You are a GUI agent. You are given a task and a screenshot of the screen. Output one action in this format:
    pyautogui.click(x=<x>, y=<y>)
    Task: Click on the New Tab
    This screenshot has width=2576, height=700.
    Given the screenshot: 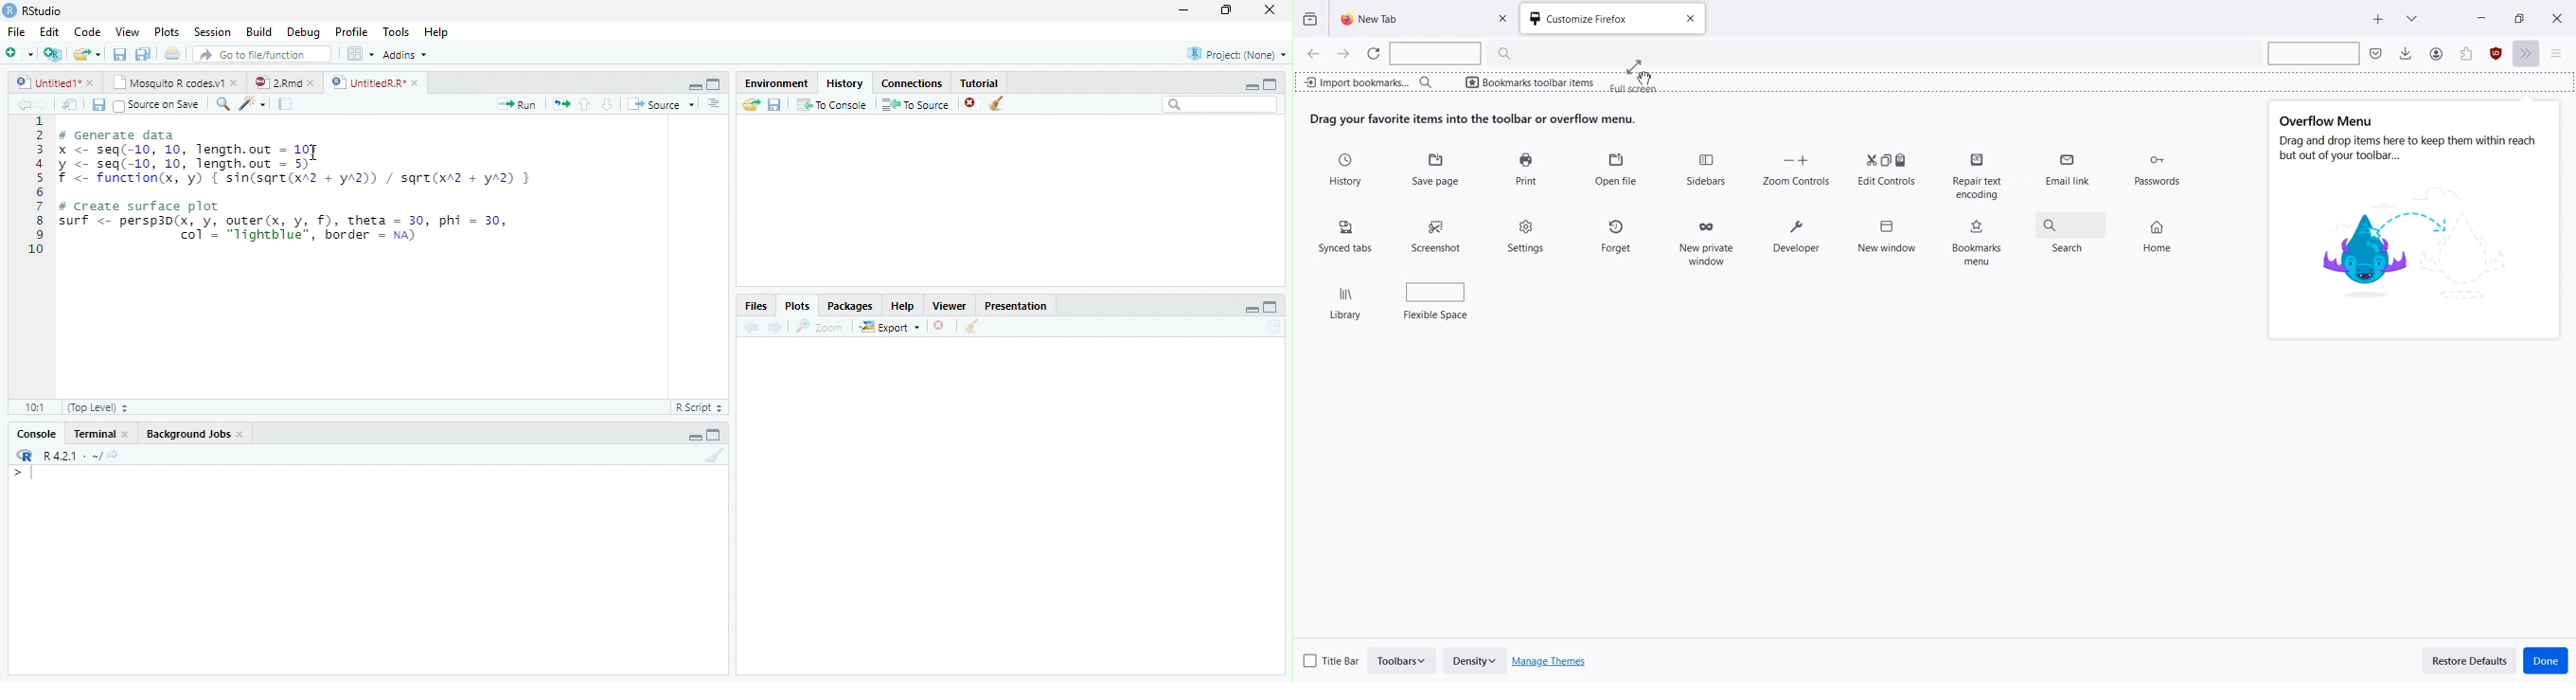 What is the action you would take?
    pyautogui.click(x=1407, y=19)
    